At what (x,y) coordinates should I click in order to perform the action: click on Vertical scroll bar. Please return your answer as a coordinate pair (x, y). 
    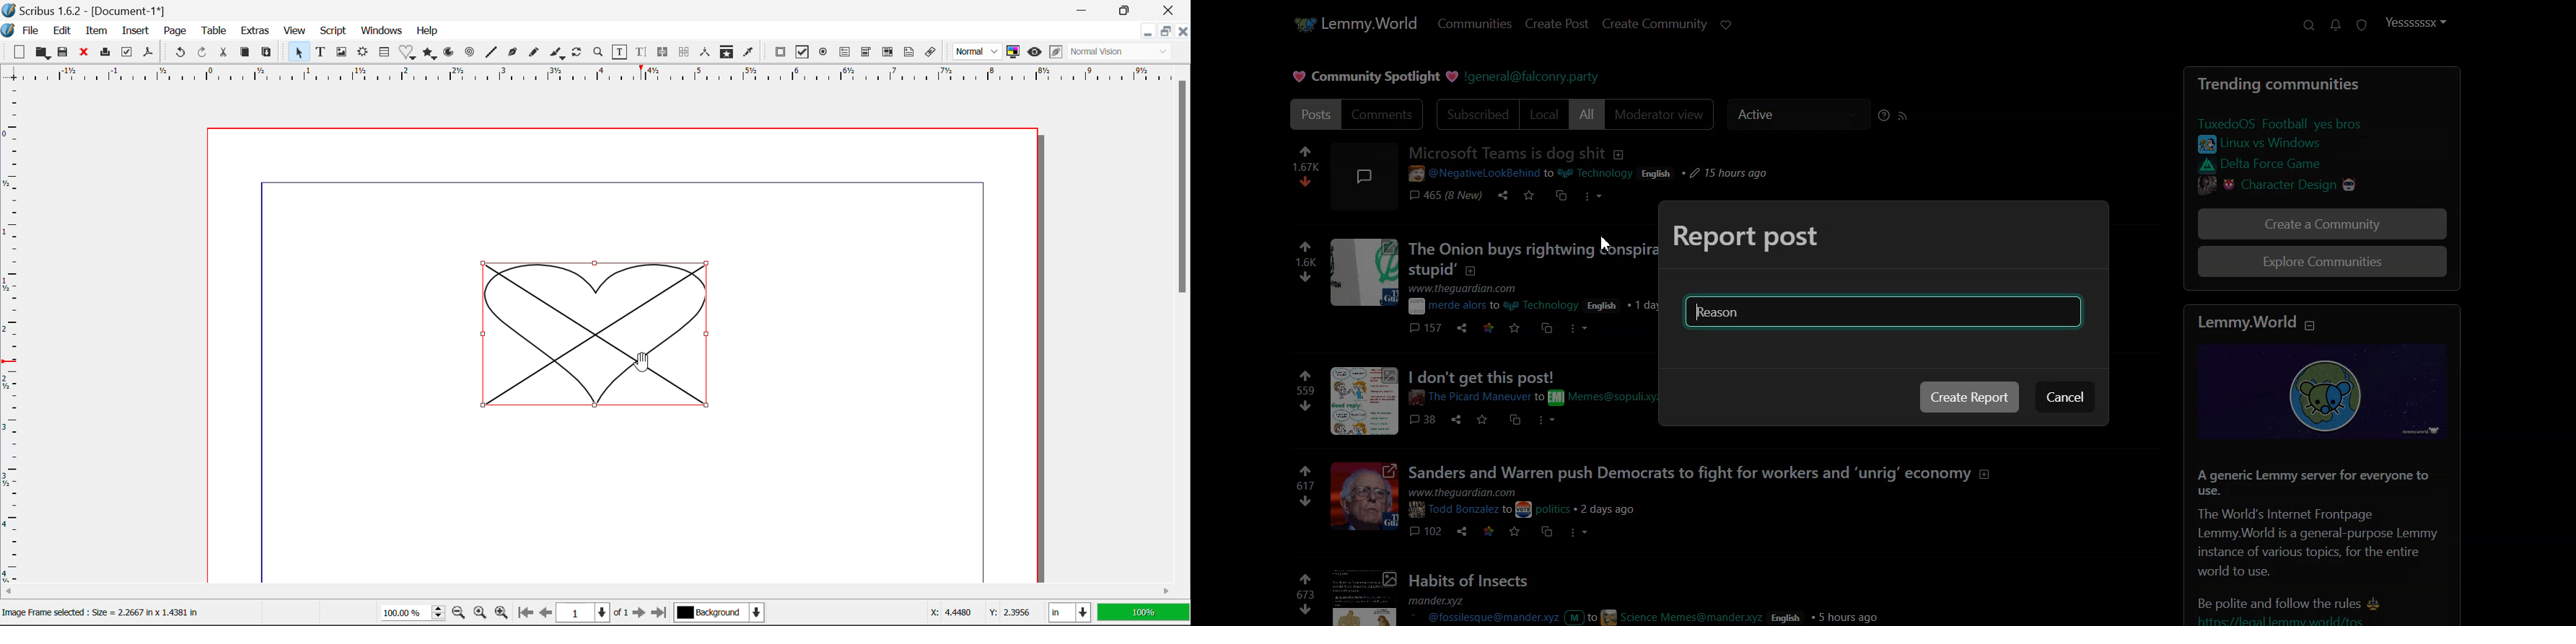
    Looking at the image, I should click on (2567, 313).